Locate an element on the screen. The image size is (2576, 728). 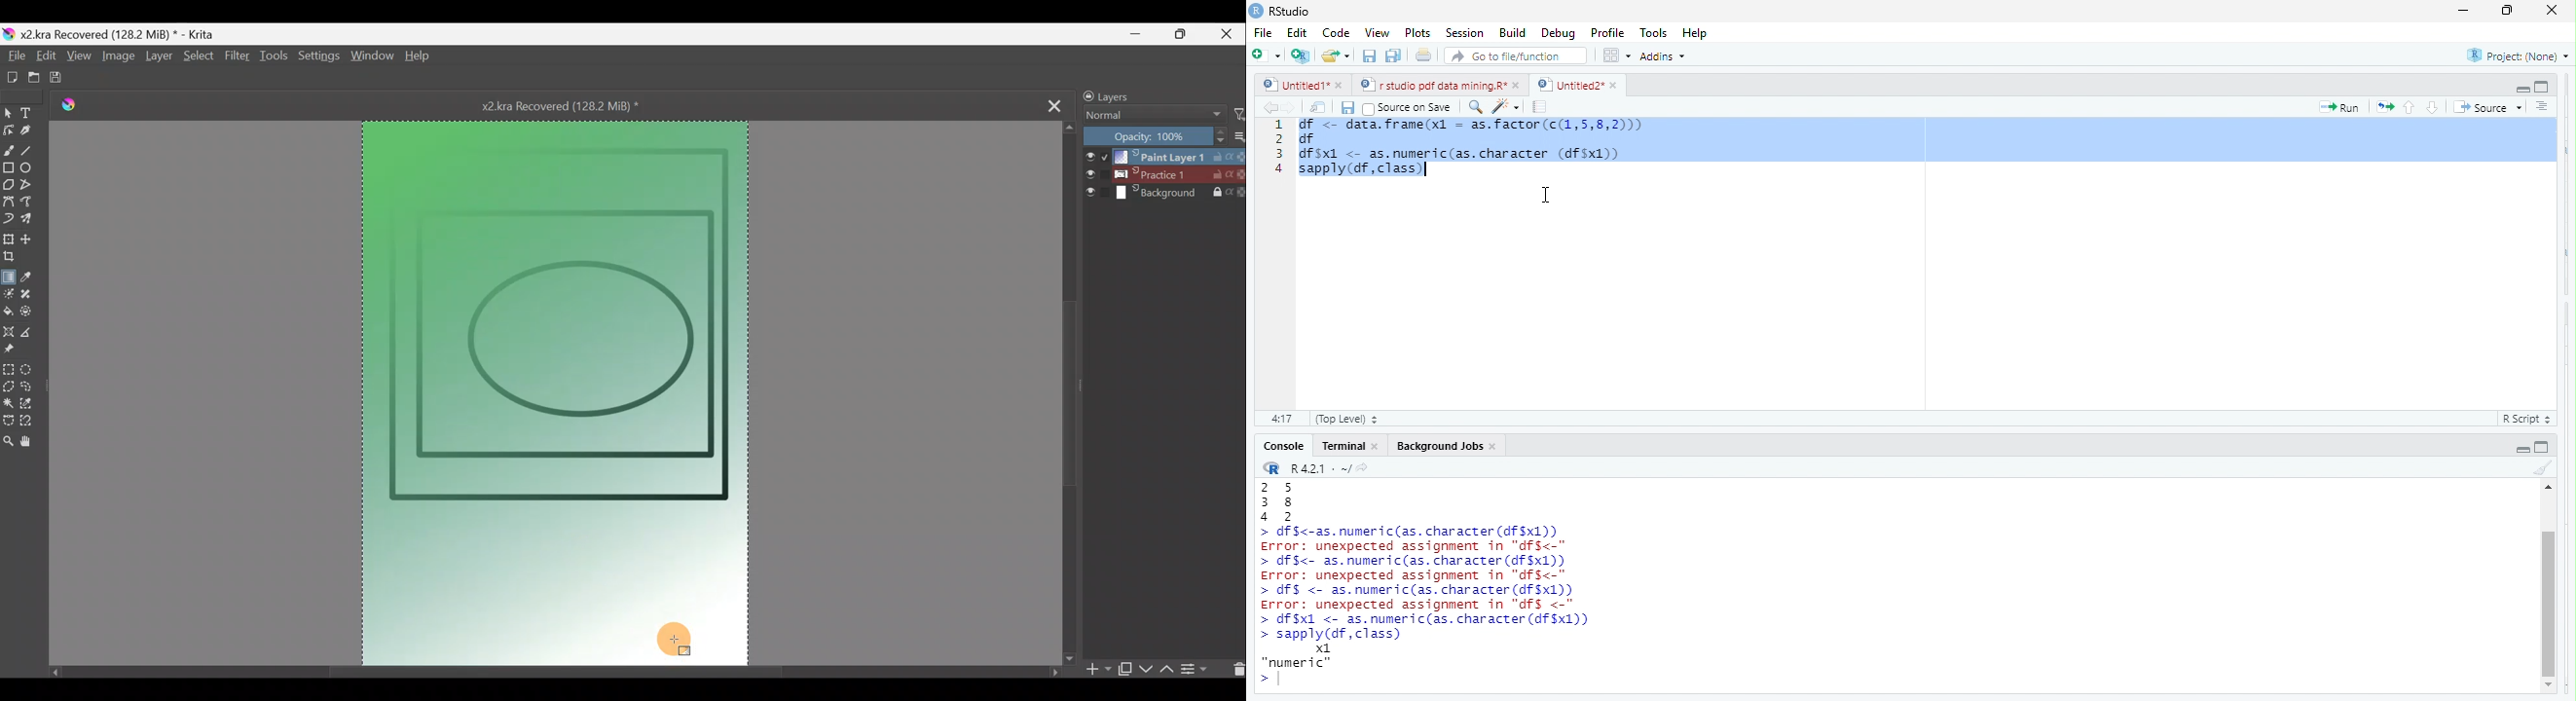
go to next section /chunk is located at coordinates (2434, 109).